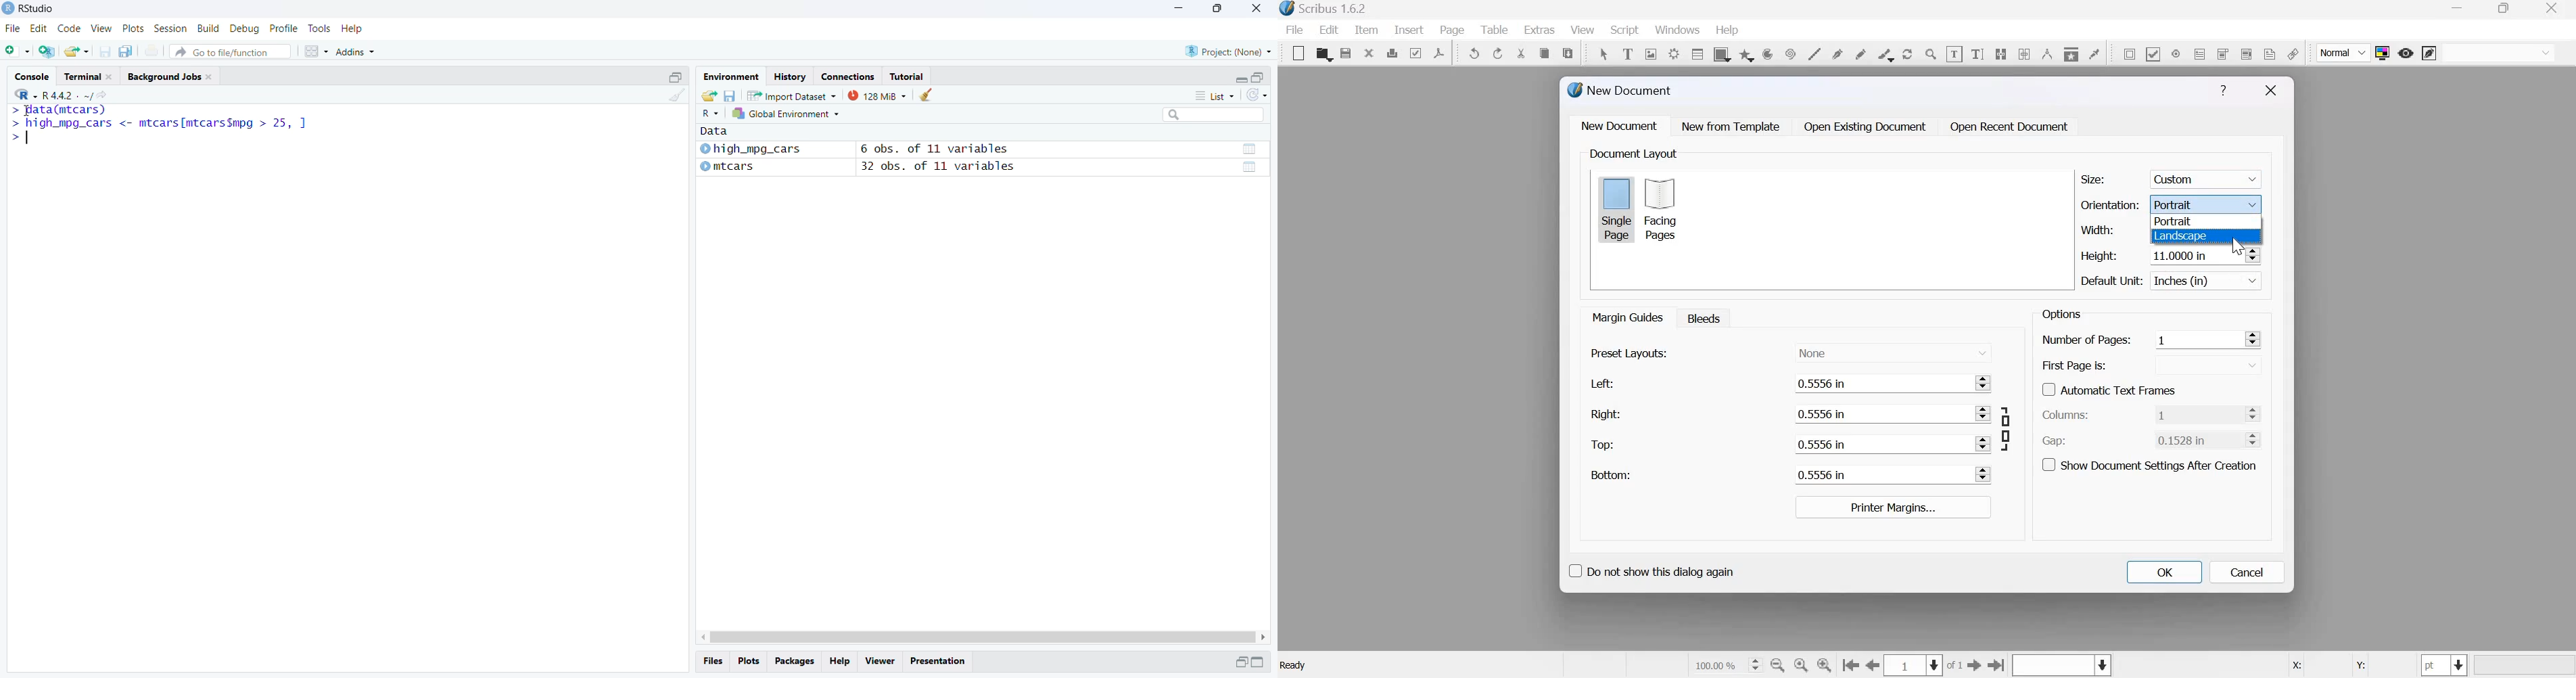  I want to click on Tools, so click(318, 27).